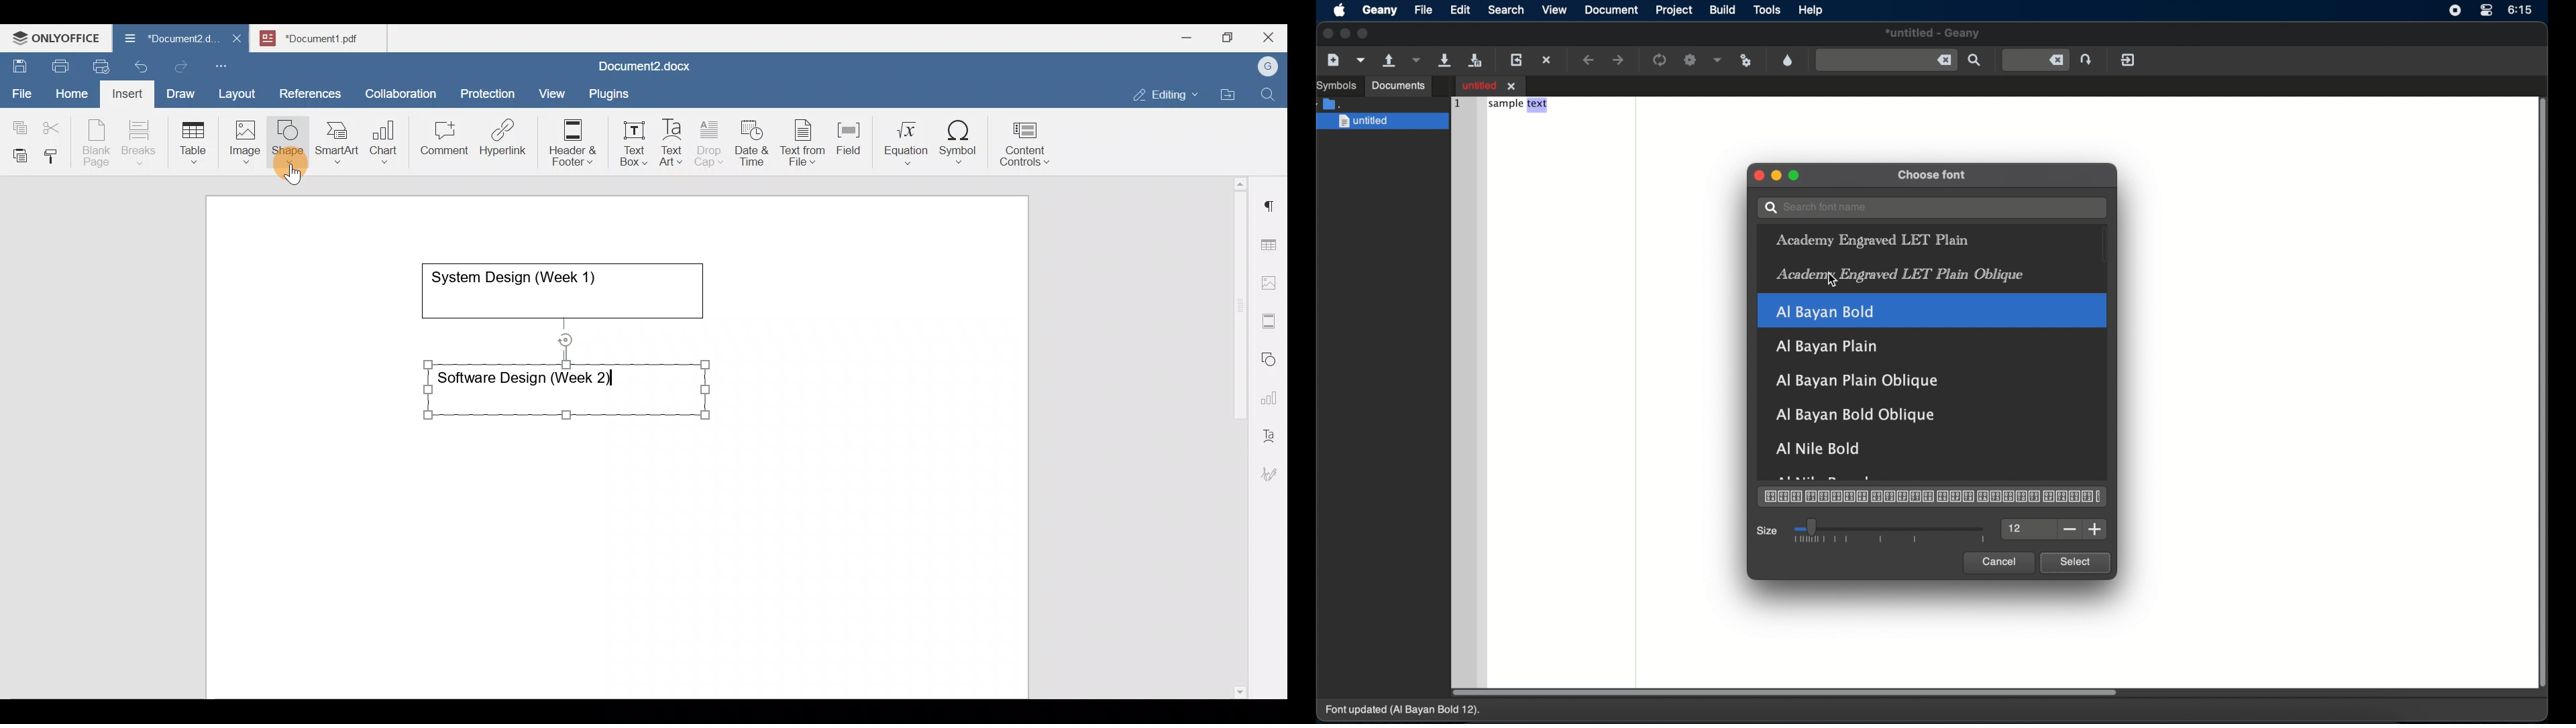  What do you see at coordinates (1186, 36) in the screenshot?
I see `Minimize` at bounding box center [1186, 36].